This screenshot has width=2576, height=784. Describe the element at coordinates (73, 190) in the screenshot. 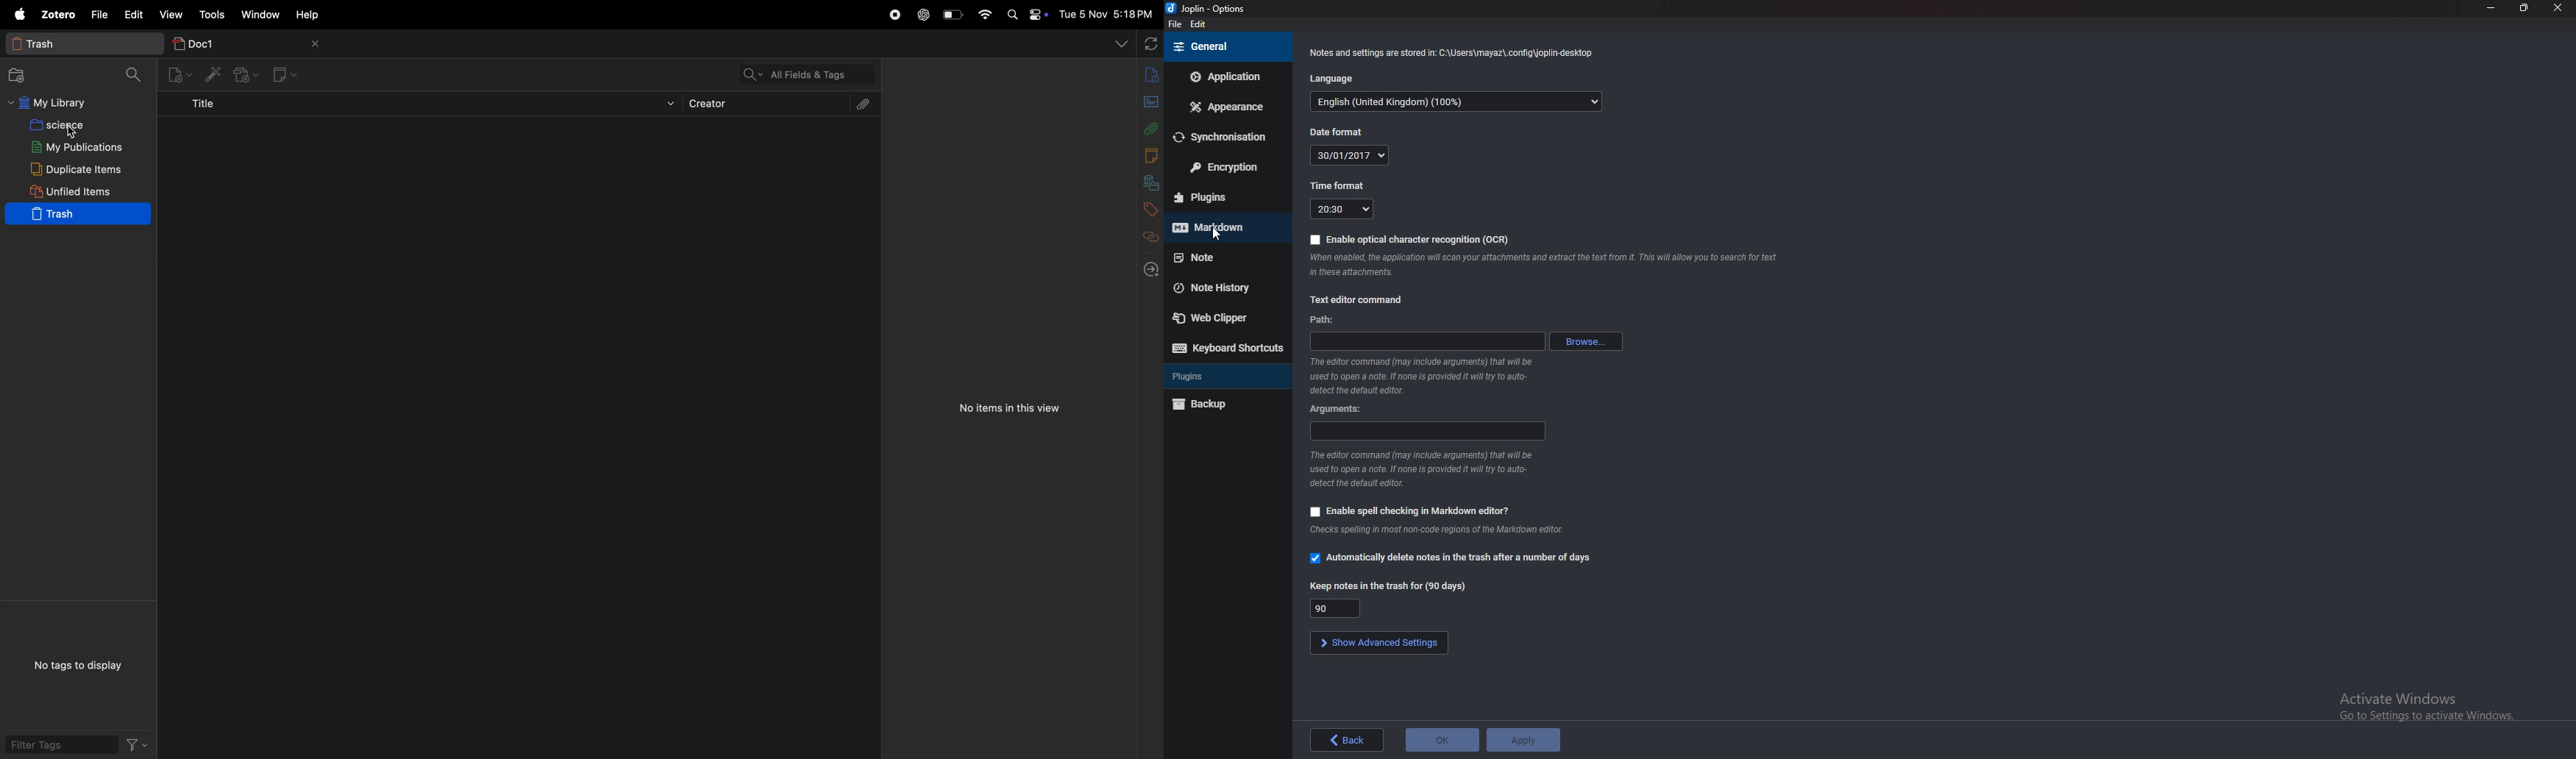

I see `unified items` at that location.